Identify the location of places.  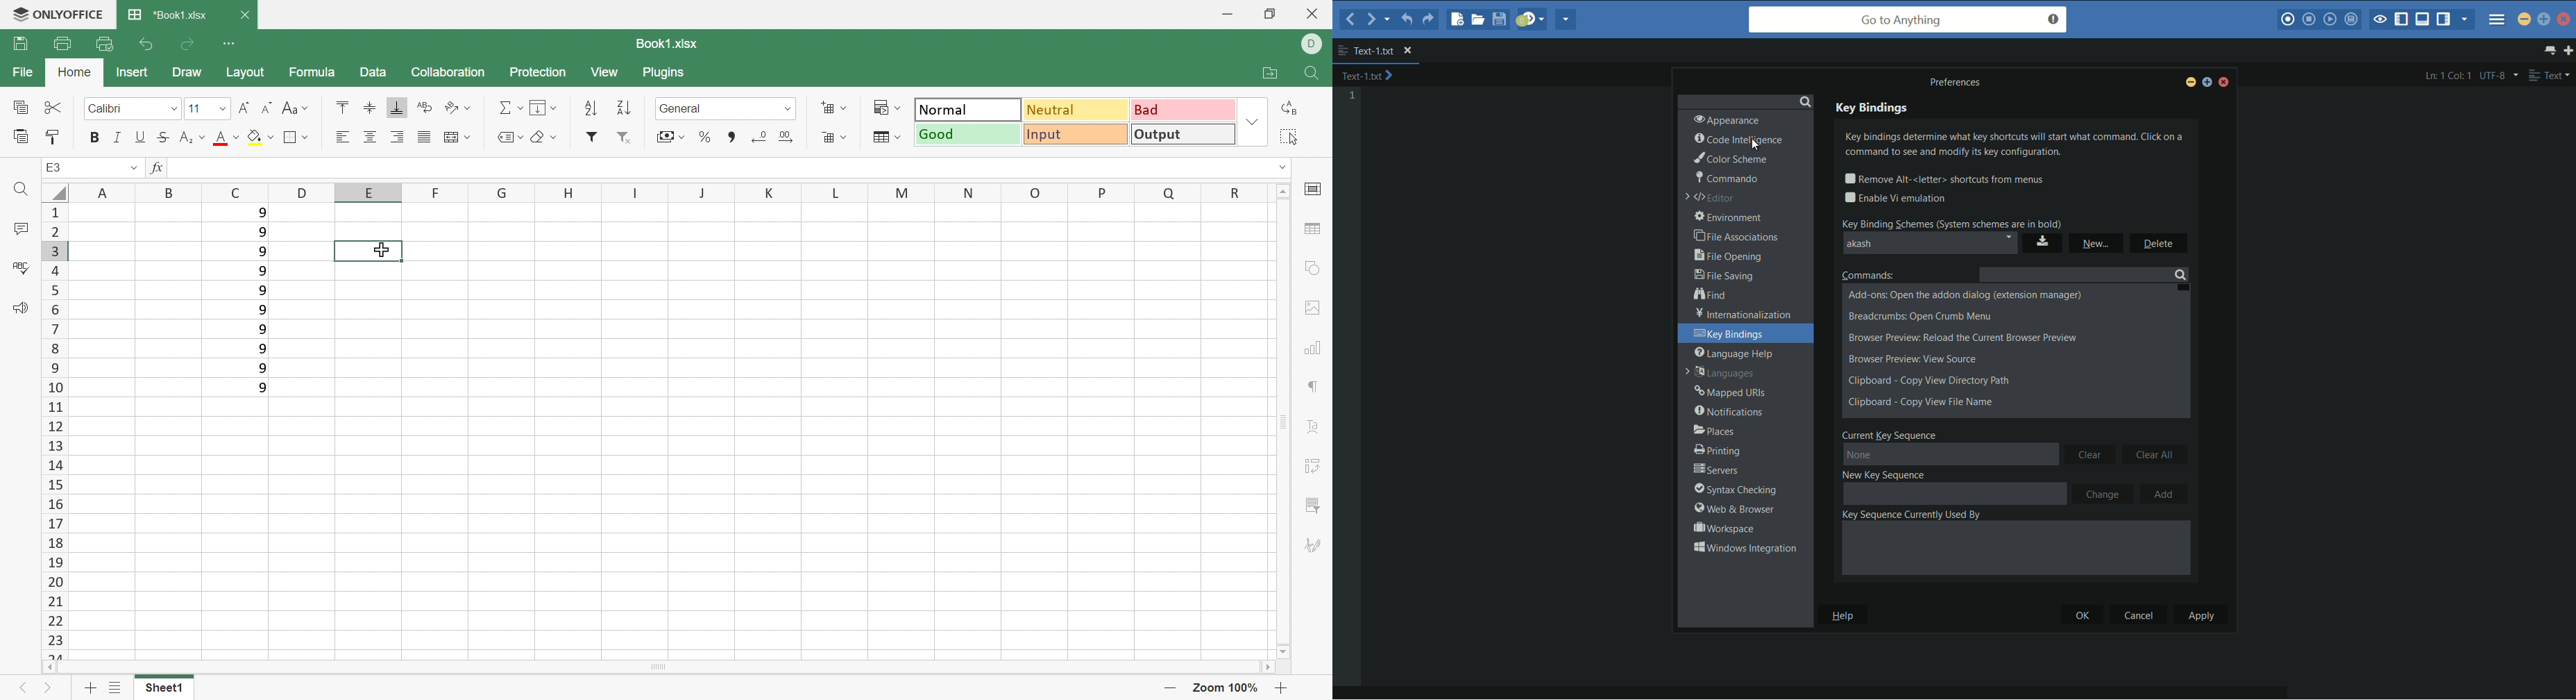
(1715, 431).